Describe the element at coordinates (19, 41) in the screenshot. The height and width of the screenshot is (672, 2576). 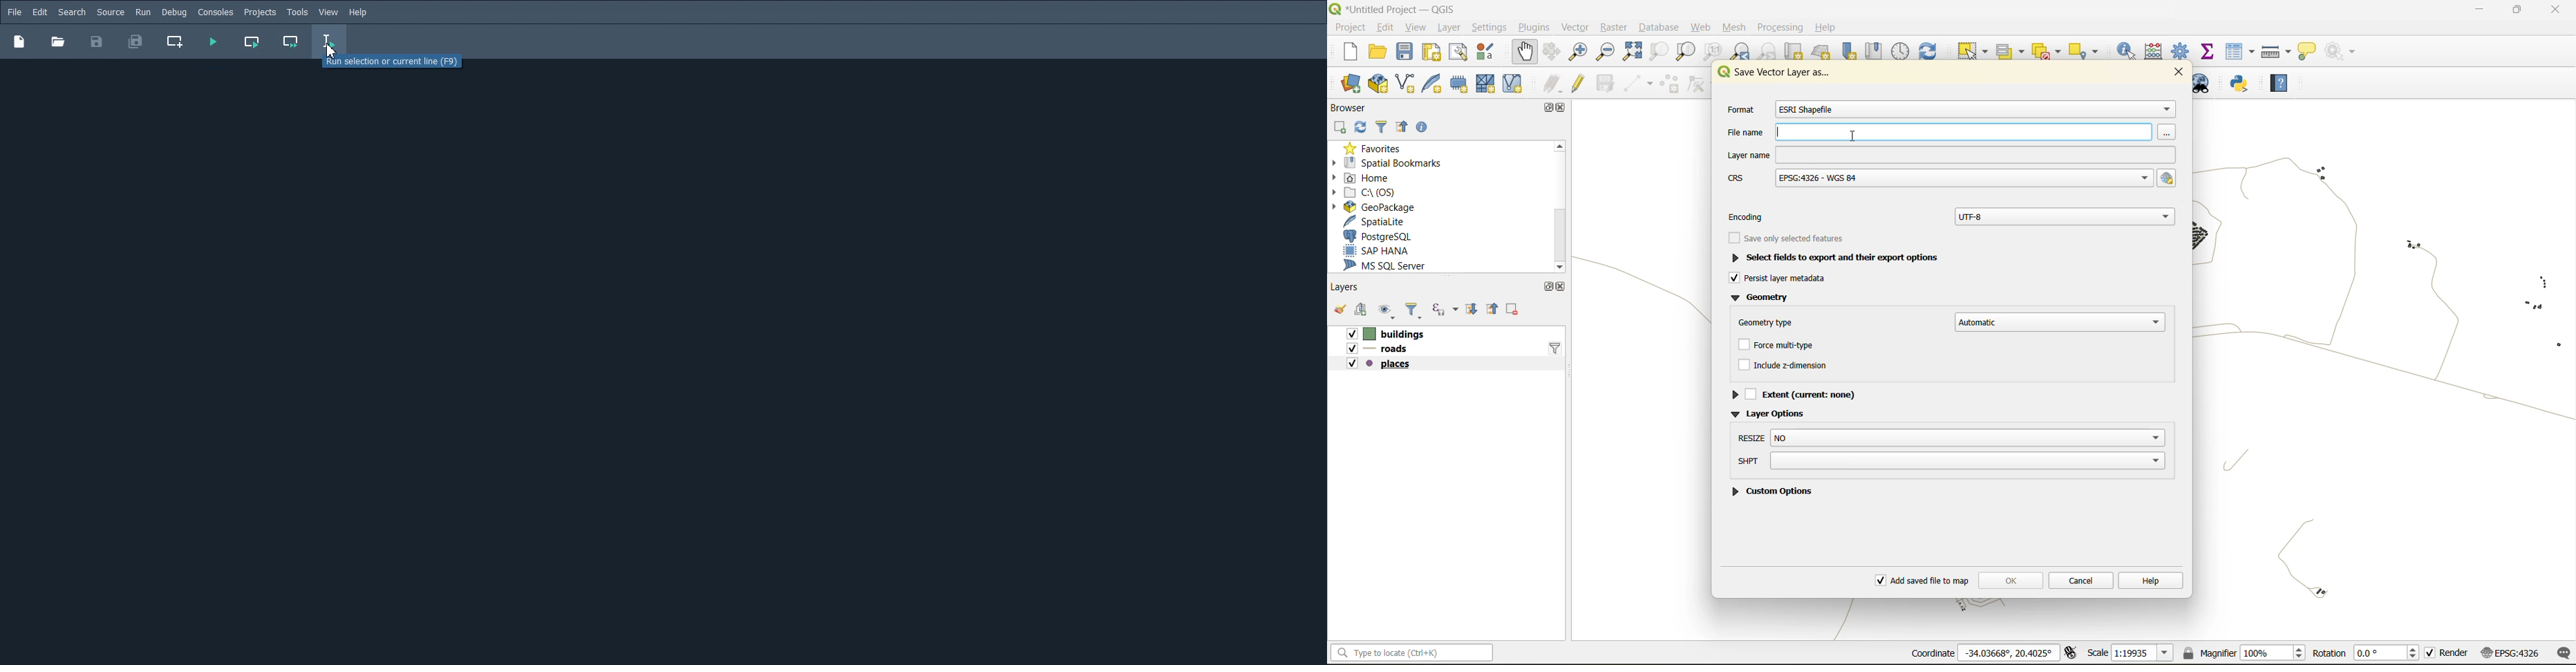
I see `New file` at that location.